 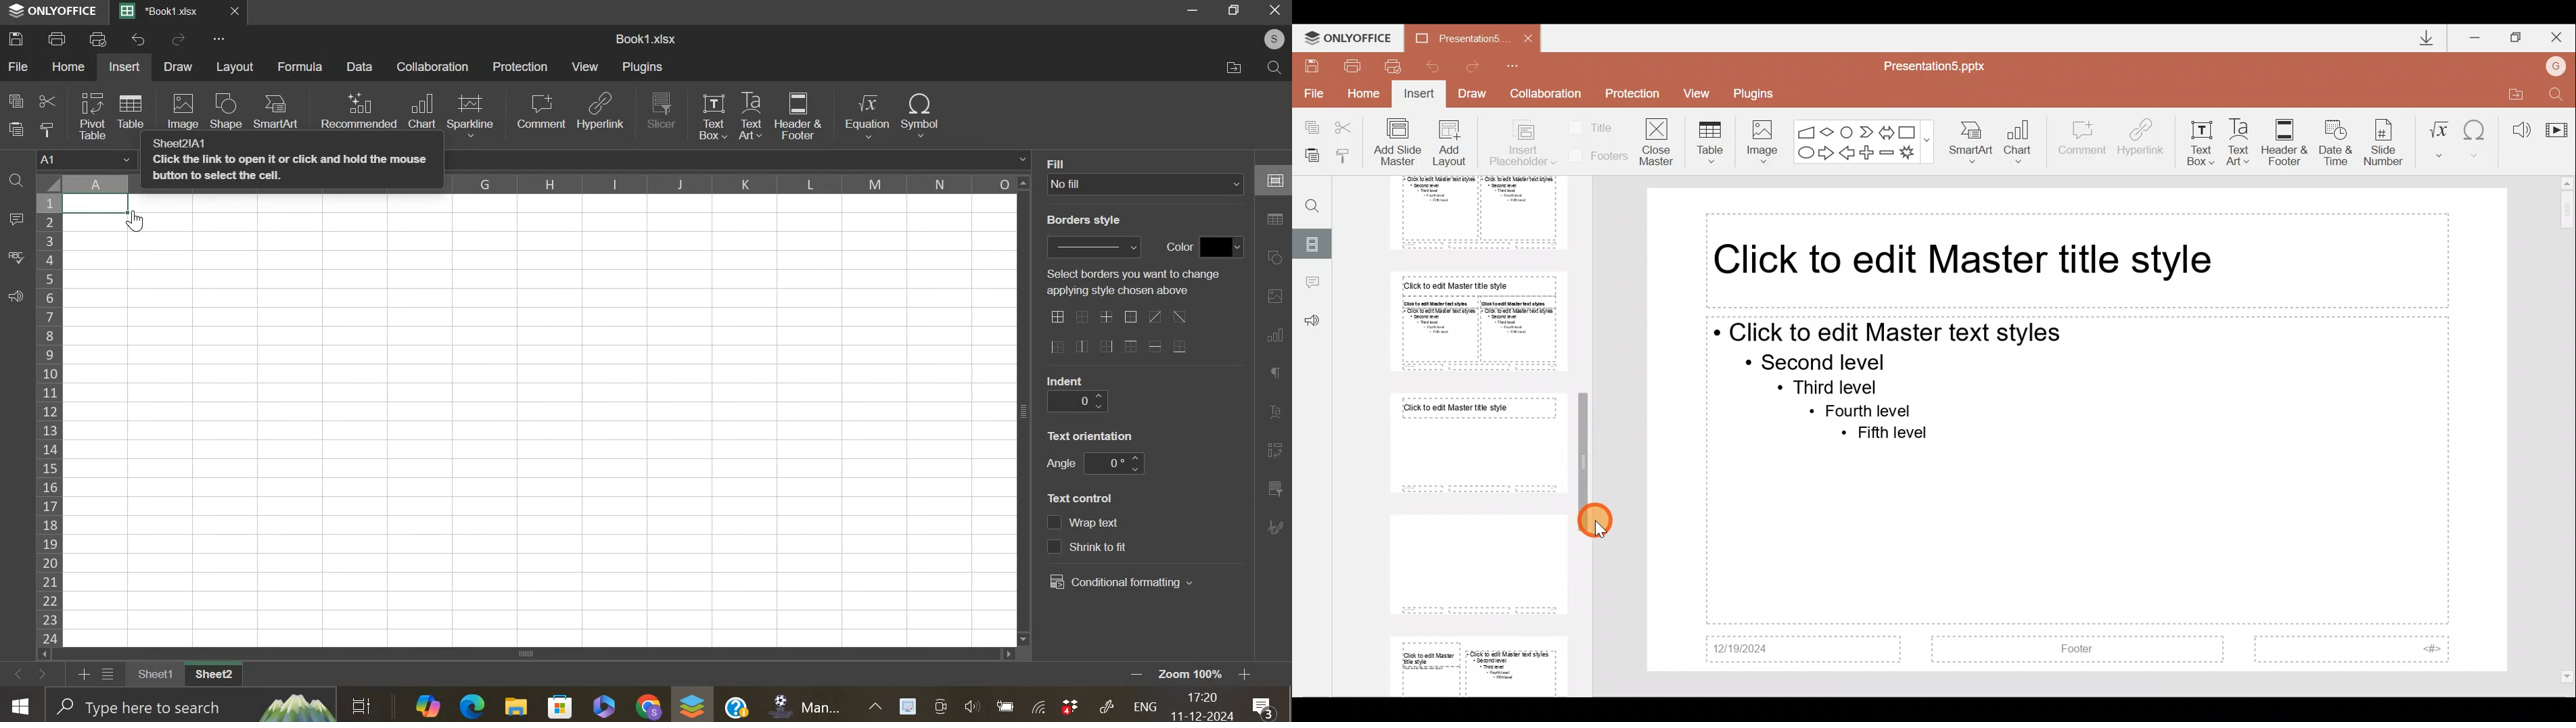 I want to click on Document name, so click(x=1942, y=65).